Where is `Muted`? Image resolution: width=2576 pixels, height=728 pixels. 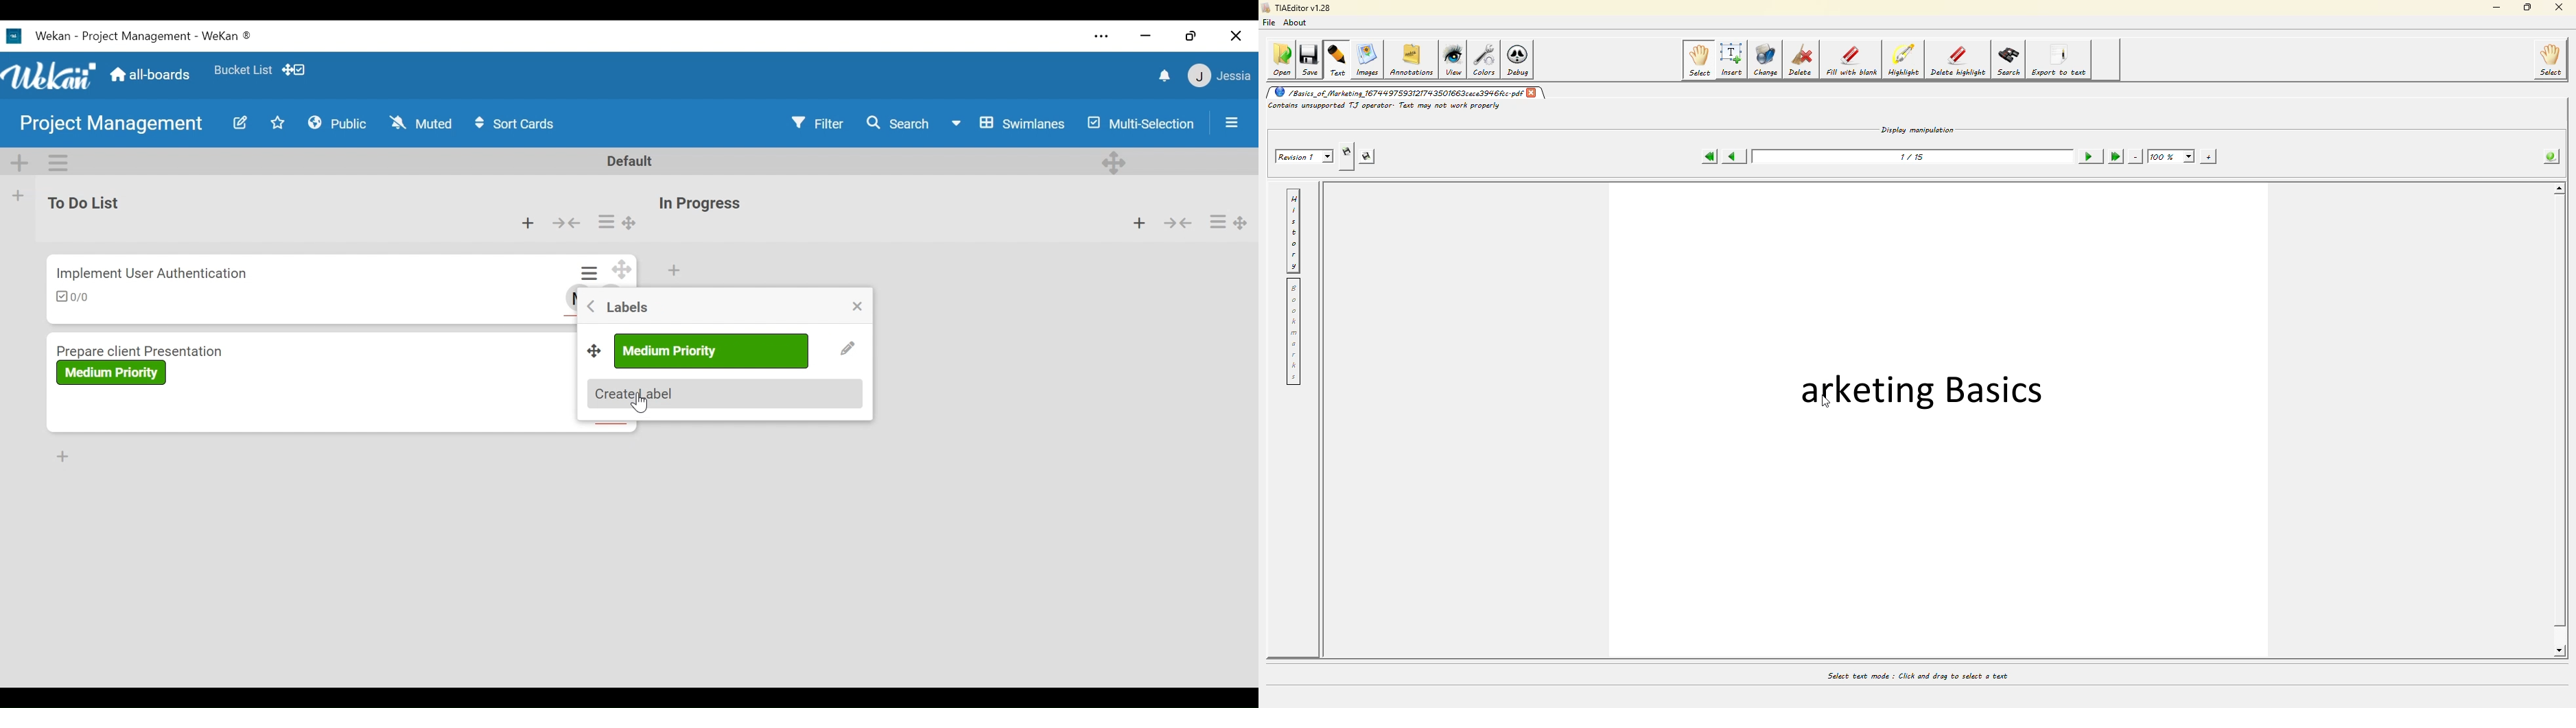 Muted is located at coordinates (420, 123).